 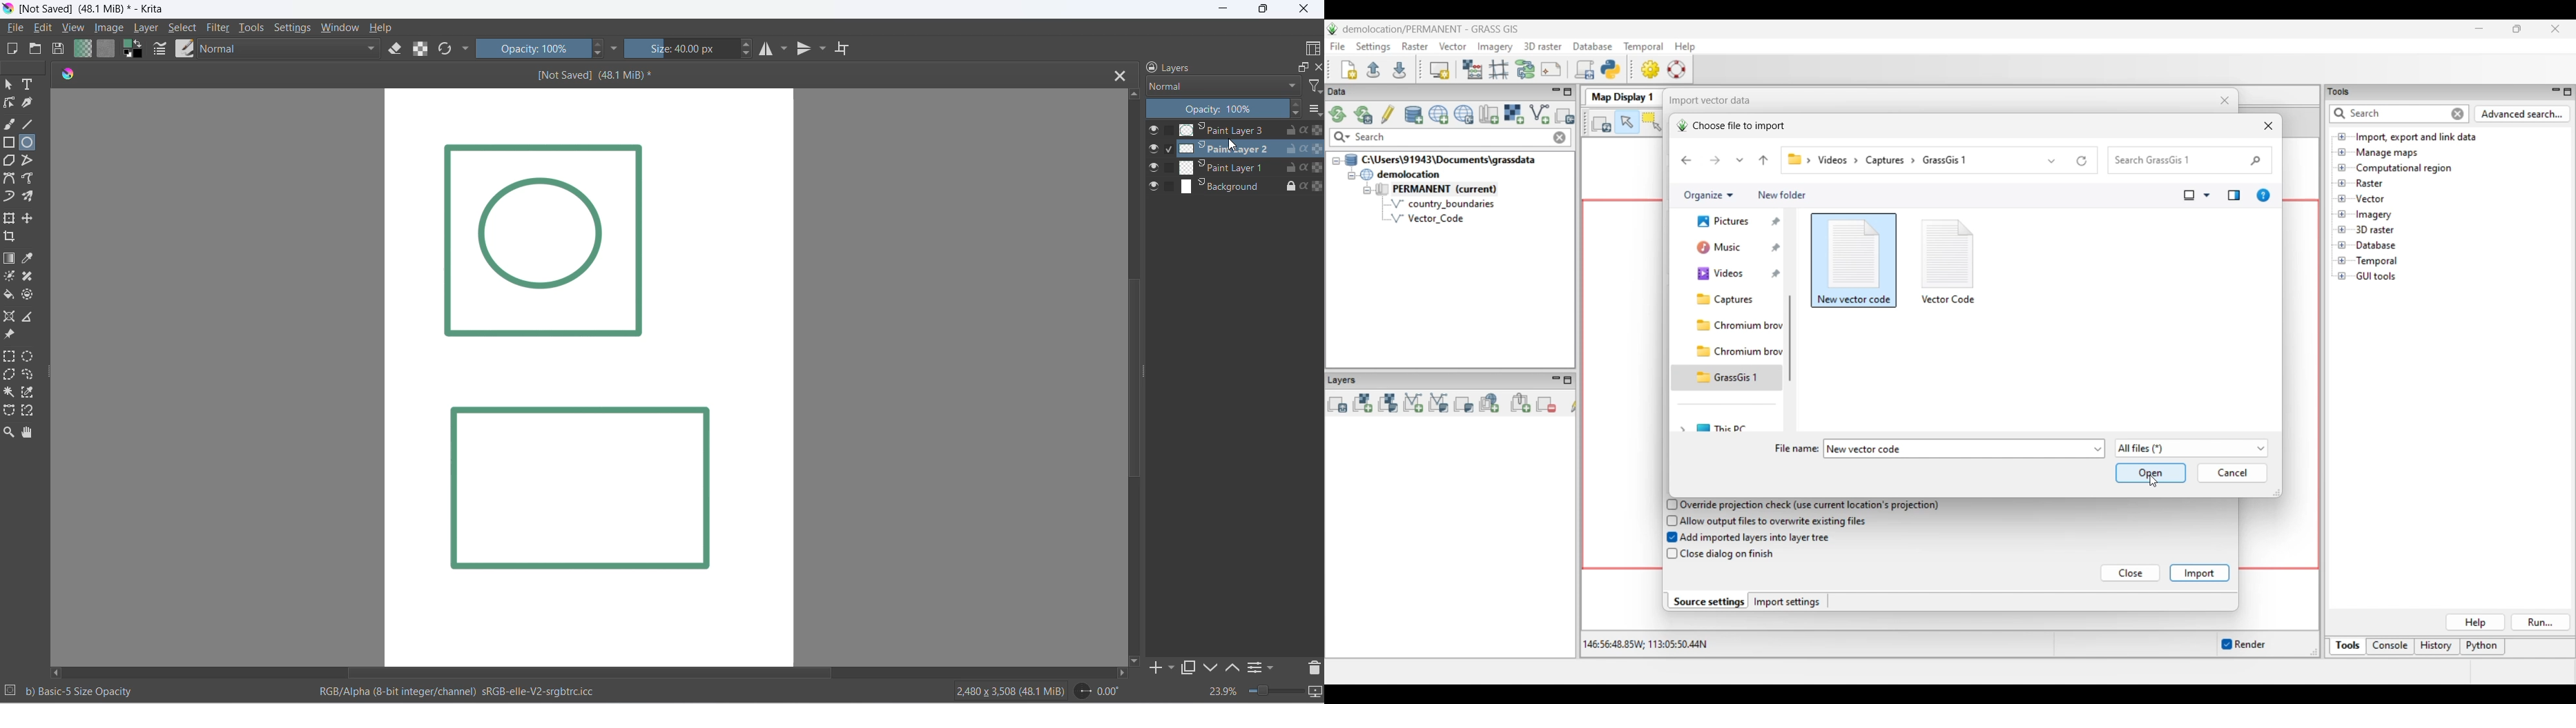 I want to click on zoom percent, so click(x=1223, y=692).